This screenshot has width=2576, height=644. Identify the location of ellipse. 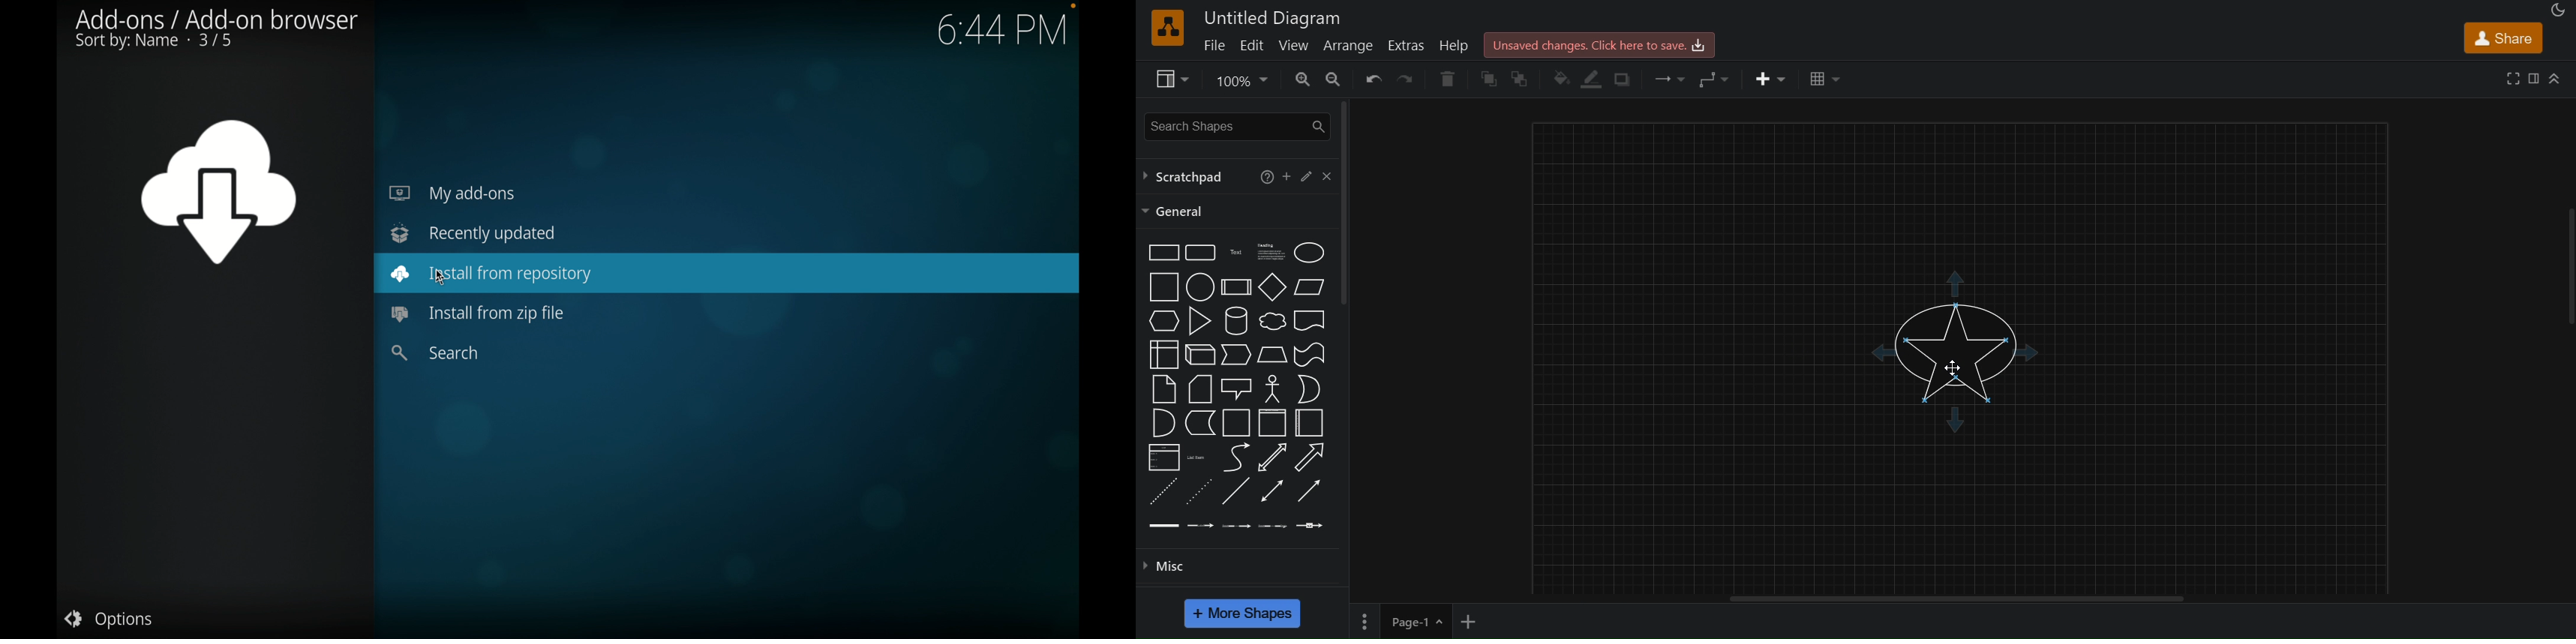
(1309, 251).